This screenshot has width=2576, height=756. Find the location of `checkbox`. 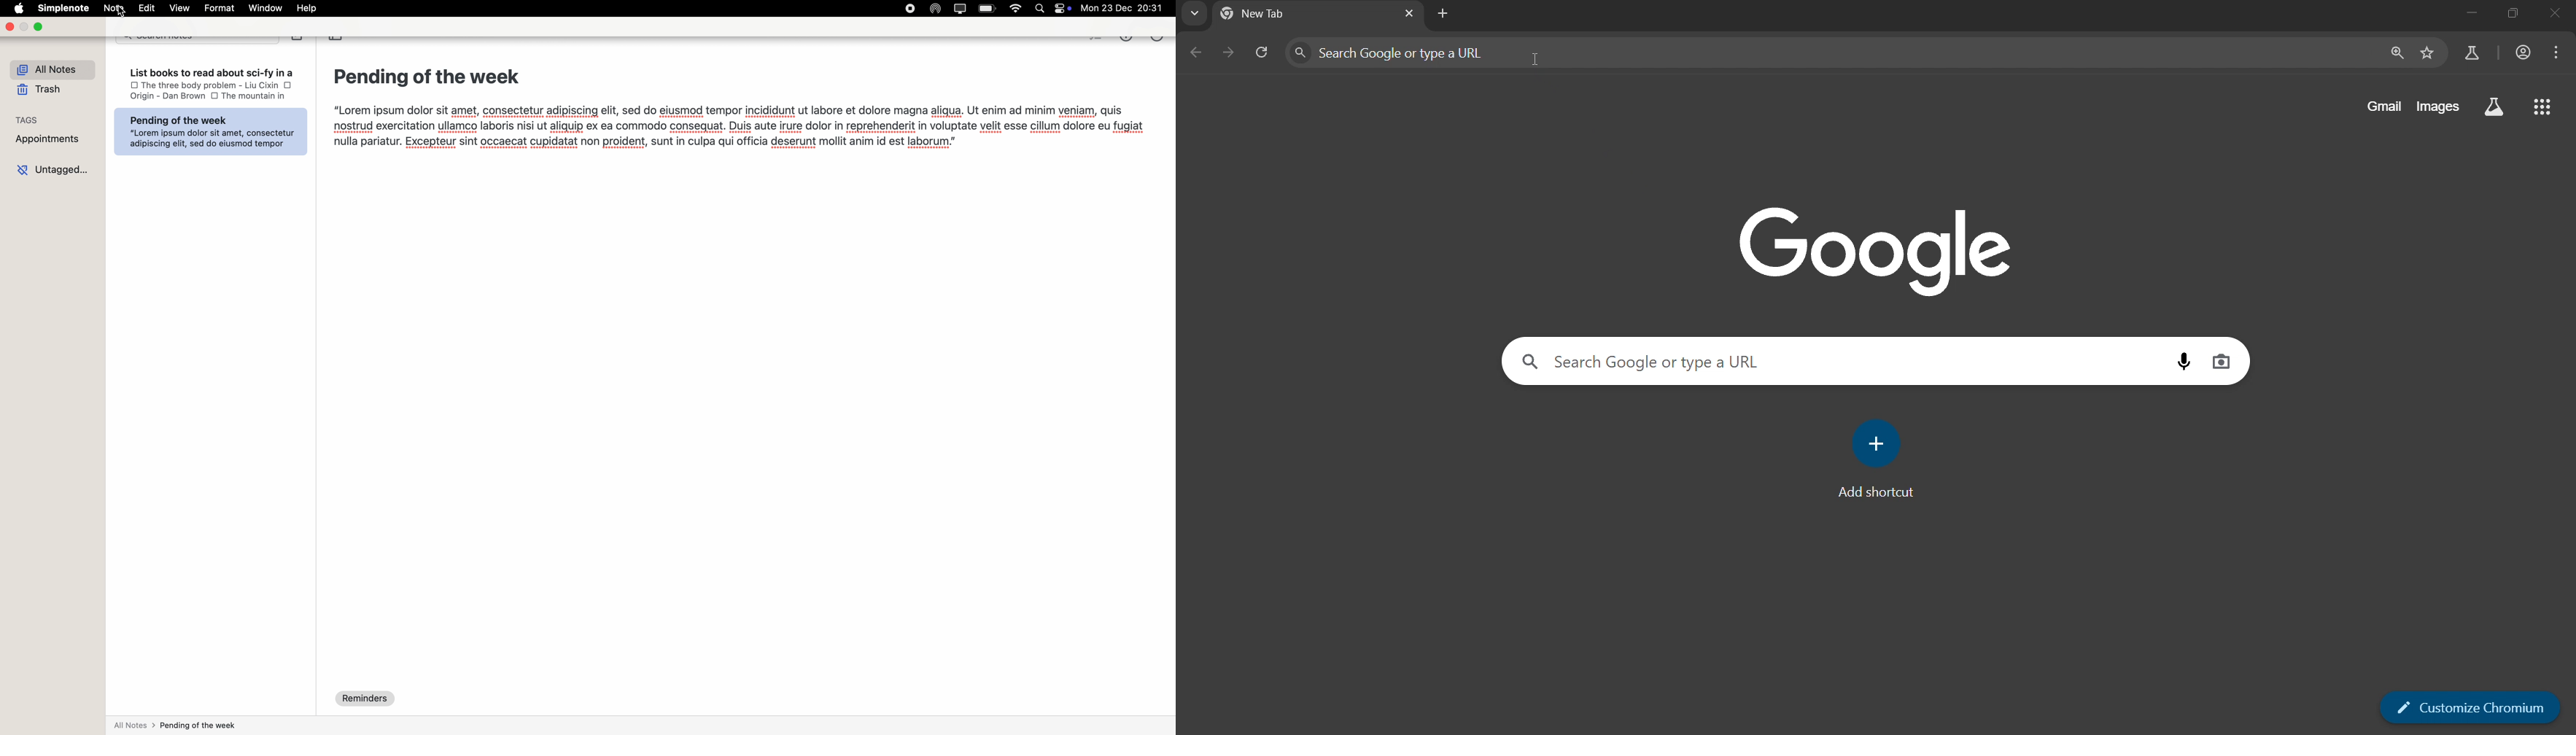

checkbox is located at coordinates (130, 85).